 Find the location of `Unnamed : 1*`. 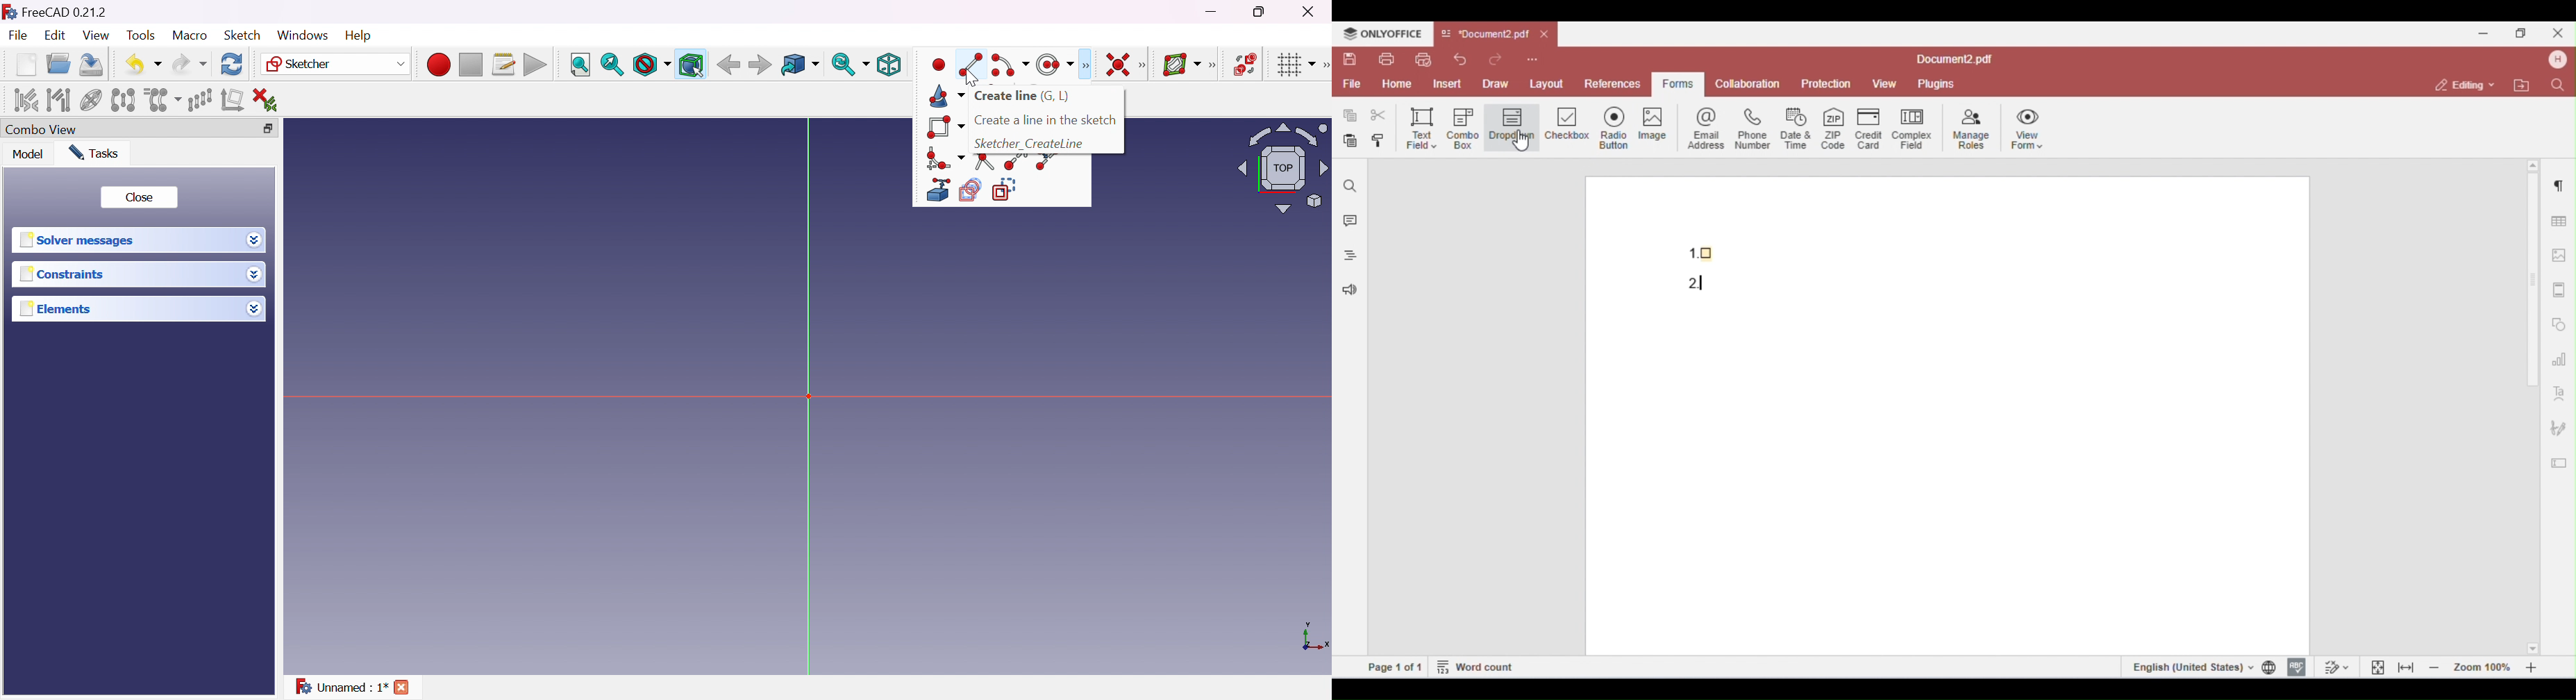

Unnamed : 1* is located at coordinates (342, 689).